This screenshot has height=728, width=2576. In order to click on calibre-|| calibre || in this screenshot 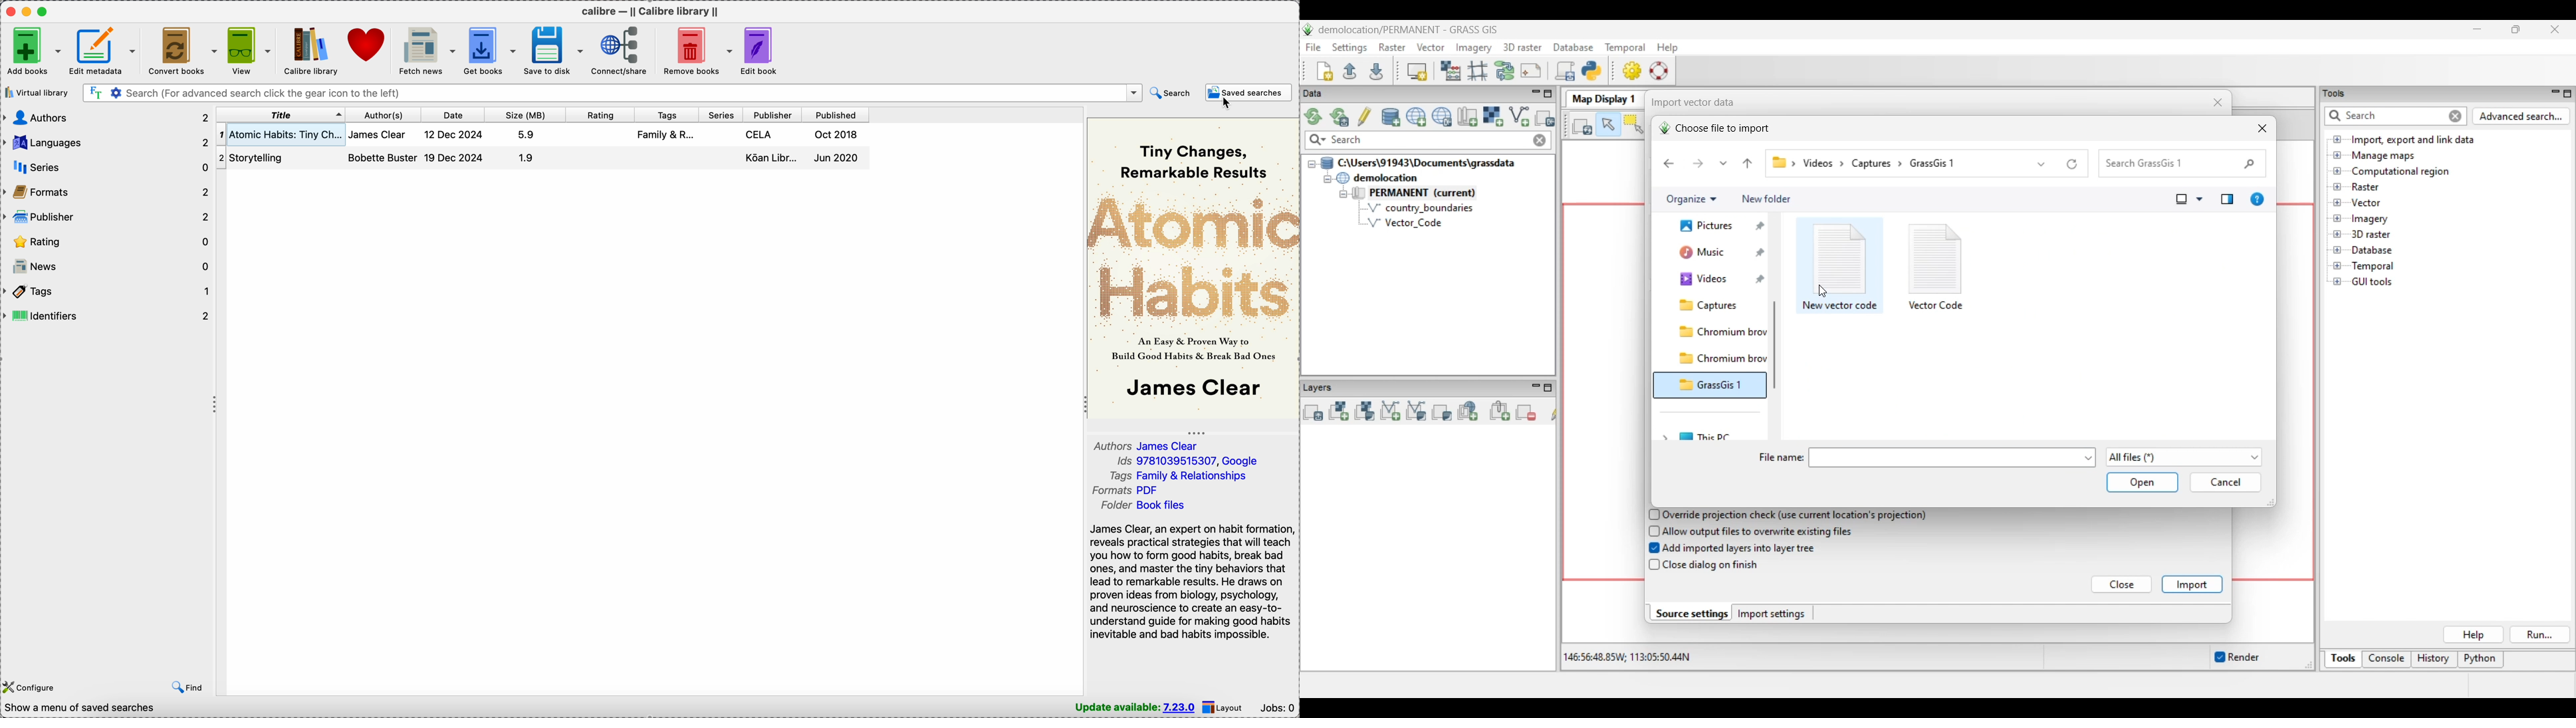, I will do `click(652, 12)`.